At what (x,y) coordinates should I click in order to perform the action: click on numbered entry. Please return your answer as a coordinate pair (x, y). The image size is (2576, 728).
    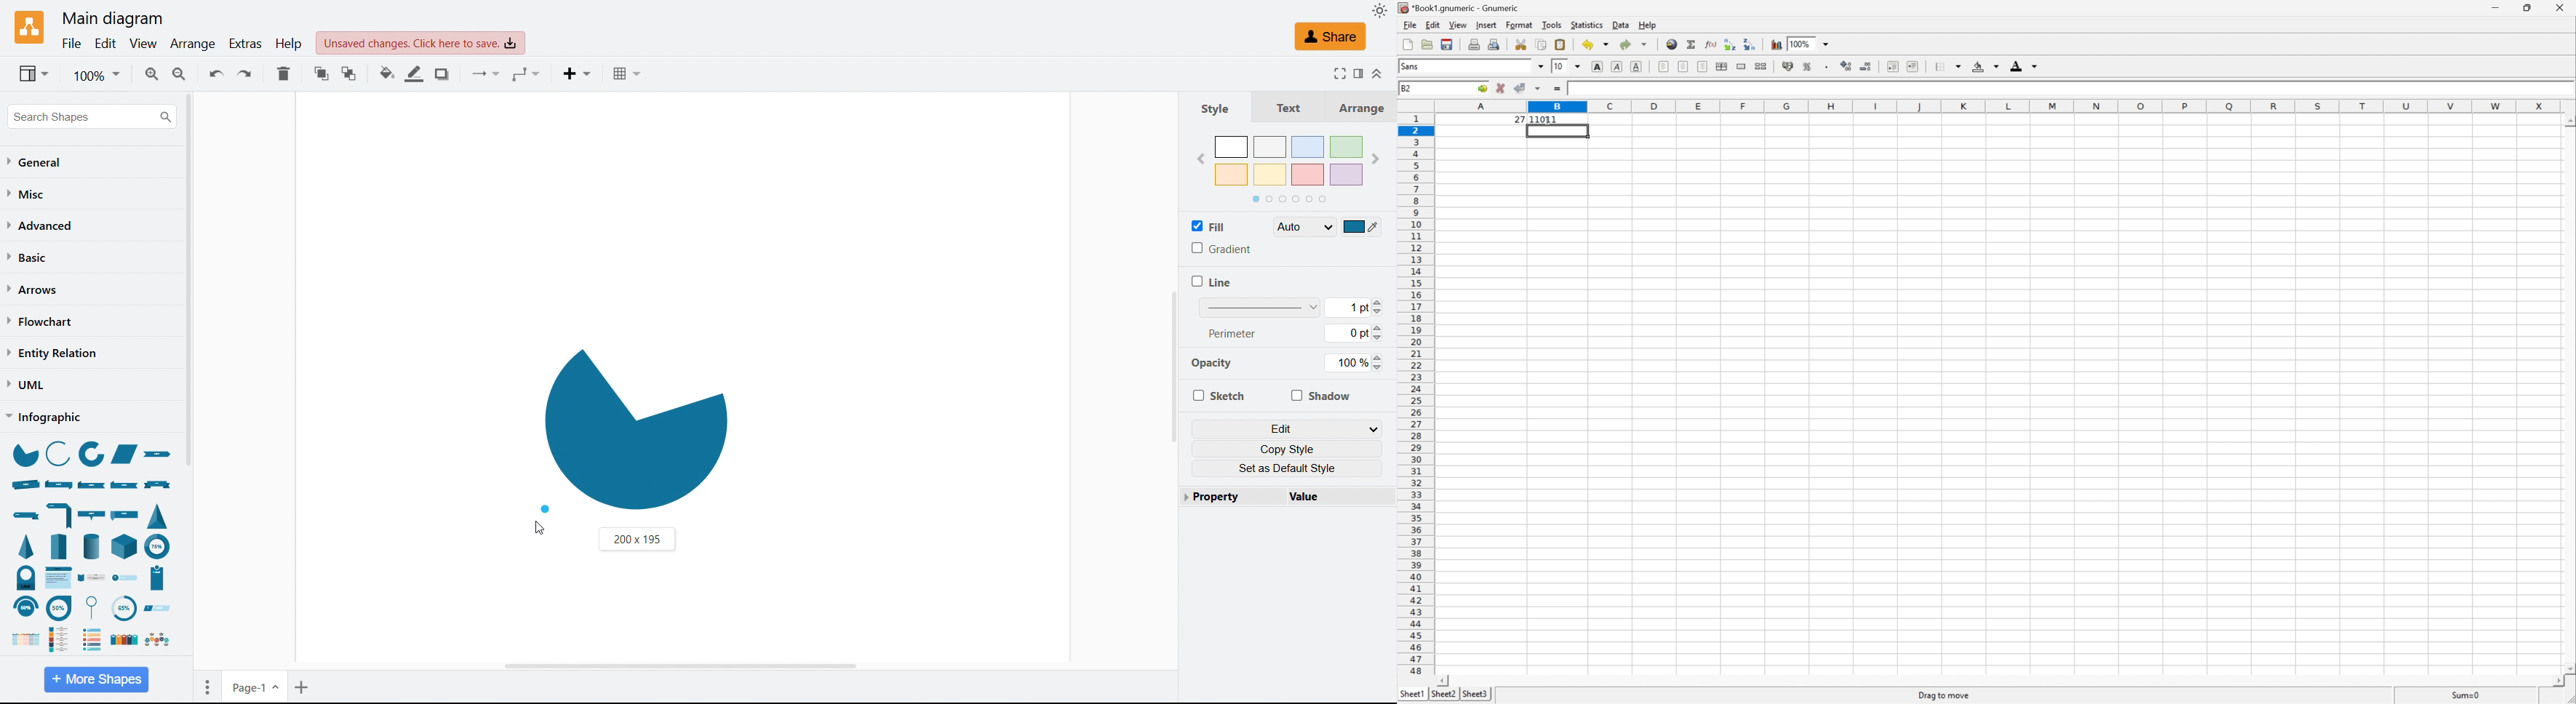
    Looking at the image, I should click on (125, 578).